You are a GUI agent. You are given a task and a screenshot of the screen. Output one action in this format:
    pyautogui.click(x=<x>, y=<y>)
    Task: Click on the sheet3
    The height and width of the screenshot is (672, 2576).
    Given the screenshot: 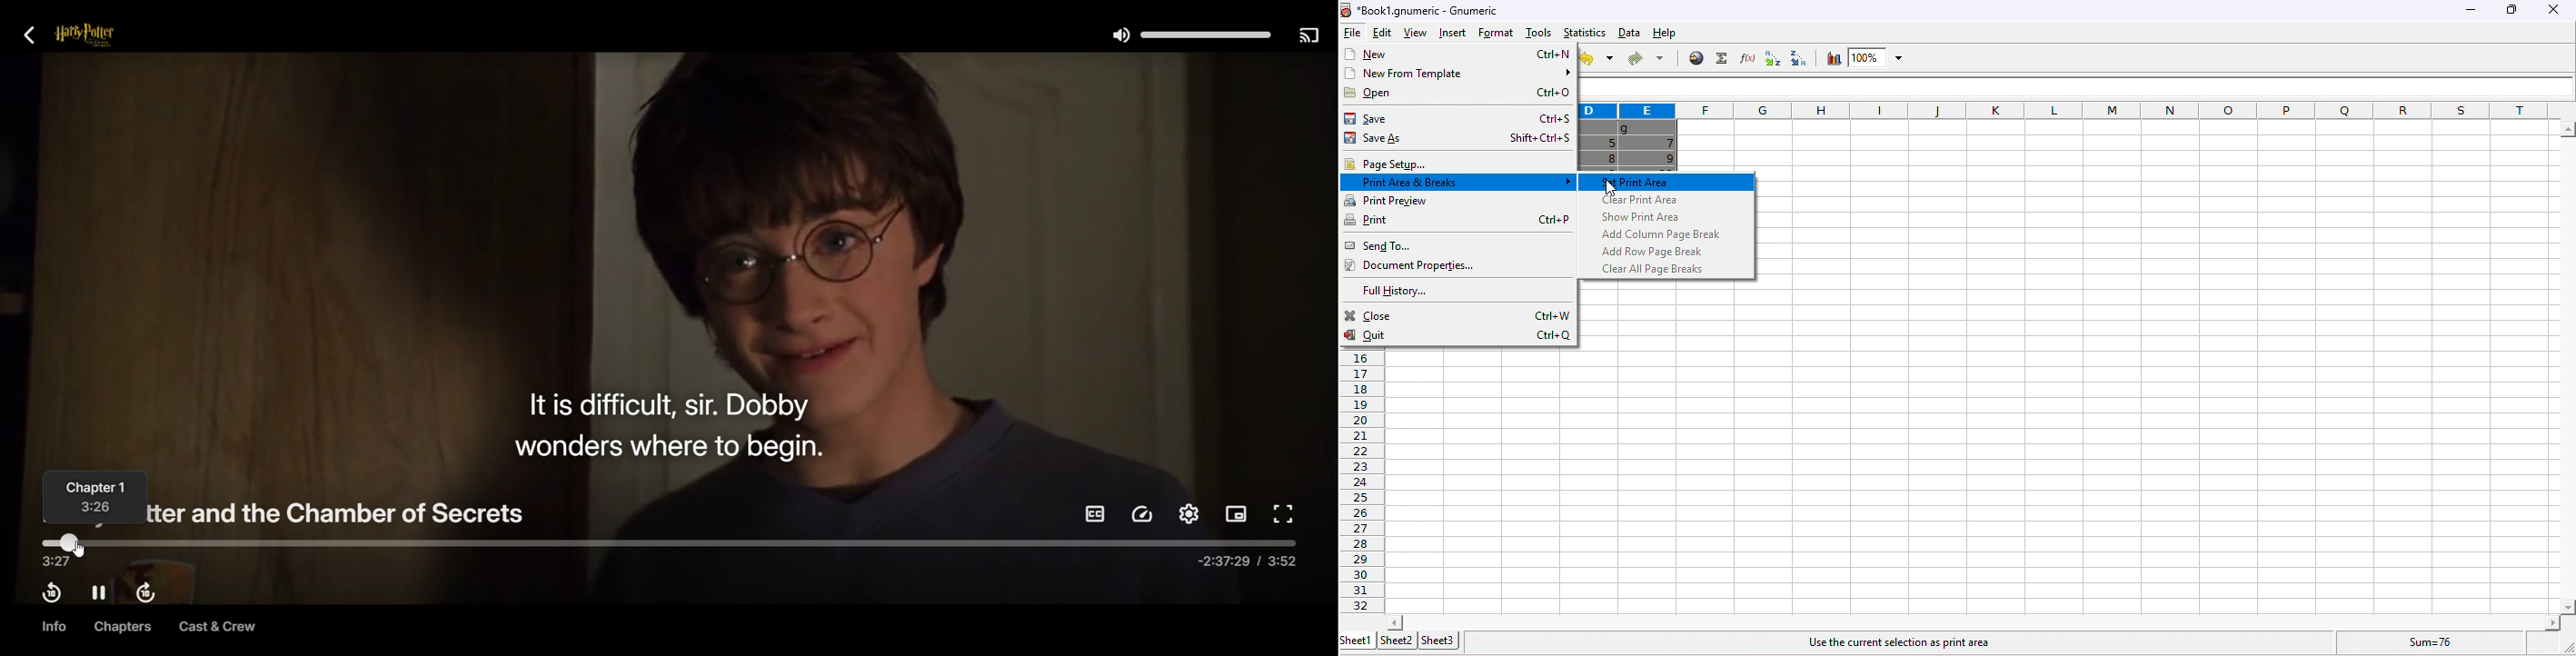 What is the action you would take?
    pyautogui.click(x=1437, y=640)
    